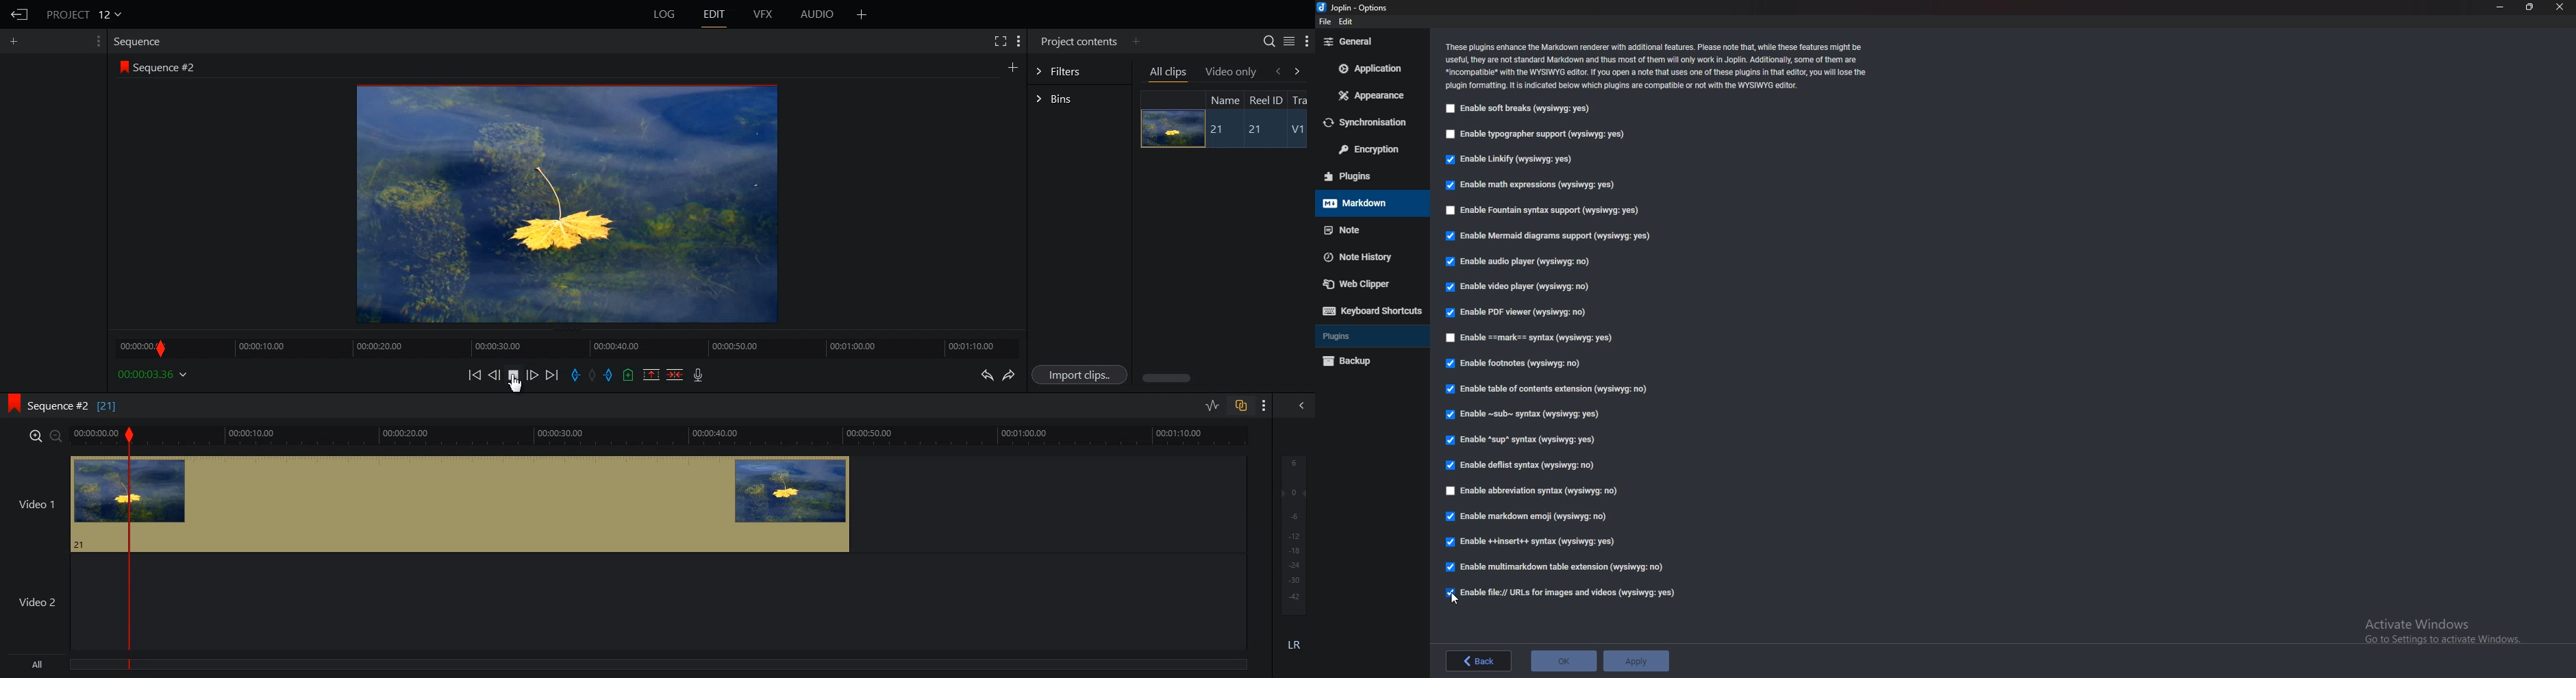 This screenshot has width=2576, height=700. Describe the element at coordinates (1557, 567) in the screenshot. I see `enable multi markdown table extension` at that location.